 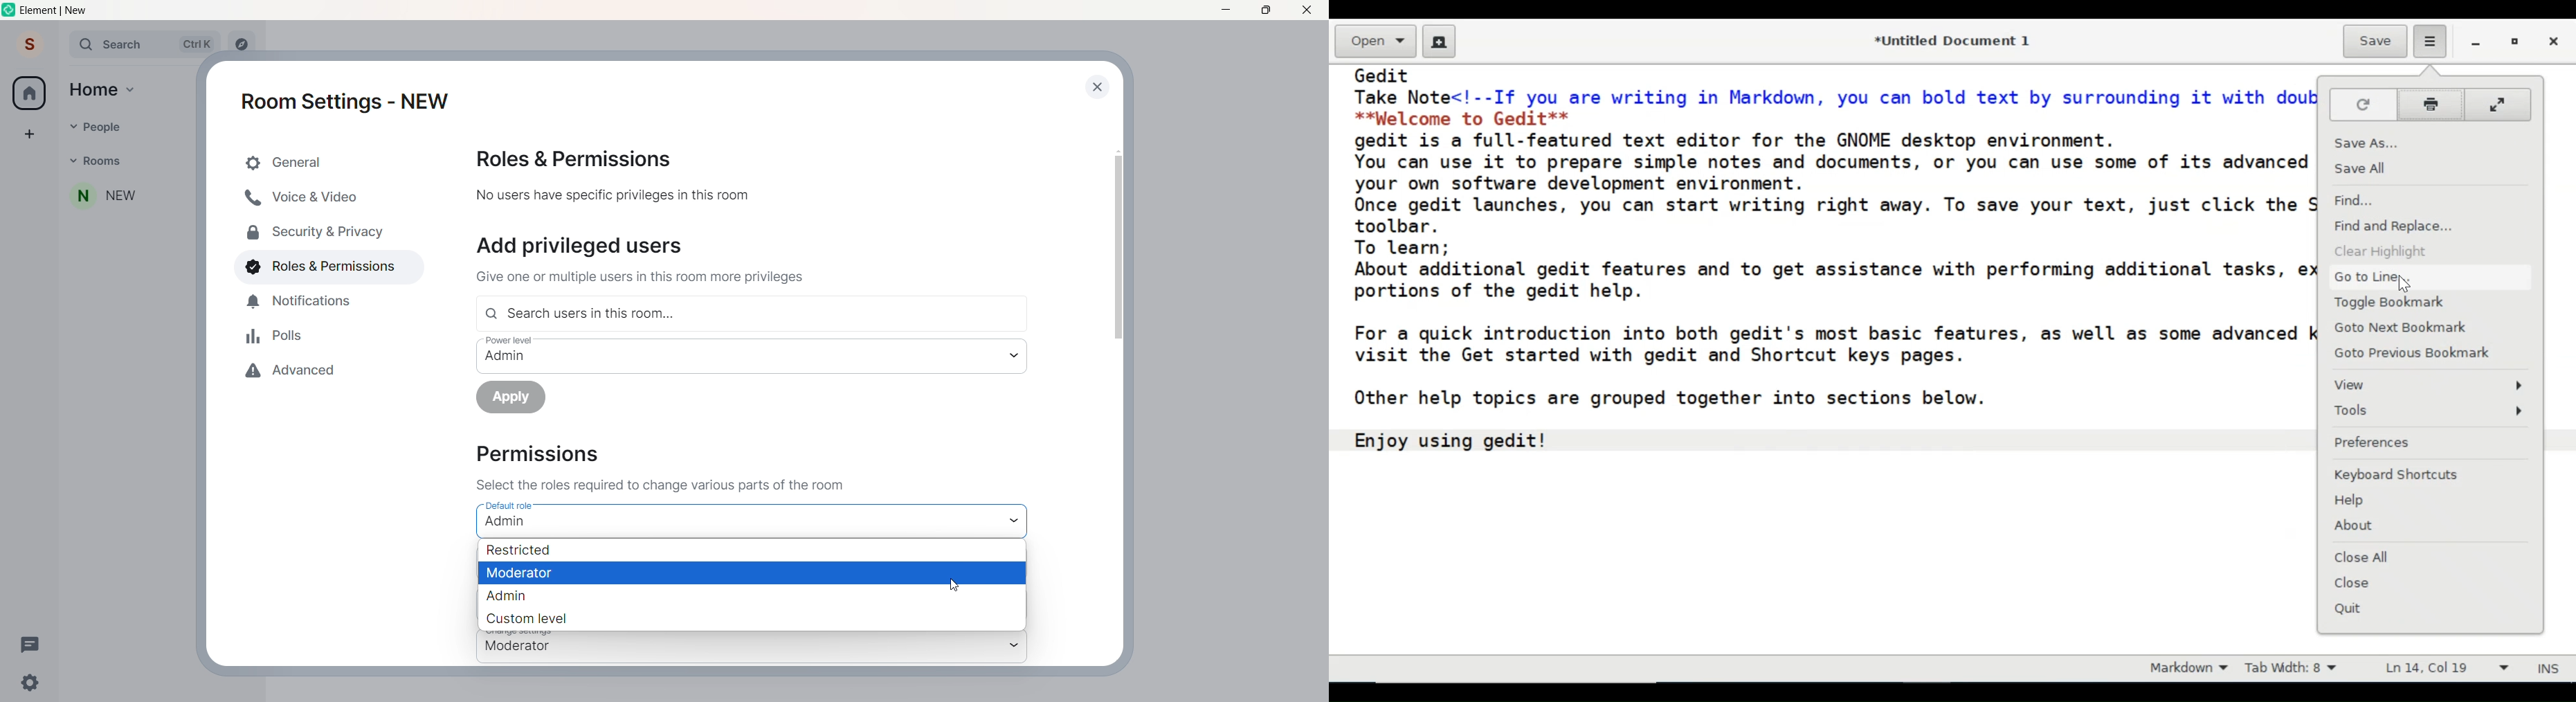 I want to click on default role dropdown, so click(x=1017, y=521).